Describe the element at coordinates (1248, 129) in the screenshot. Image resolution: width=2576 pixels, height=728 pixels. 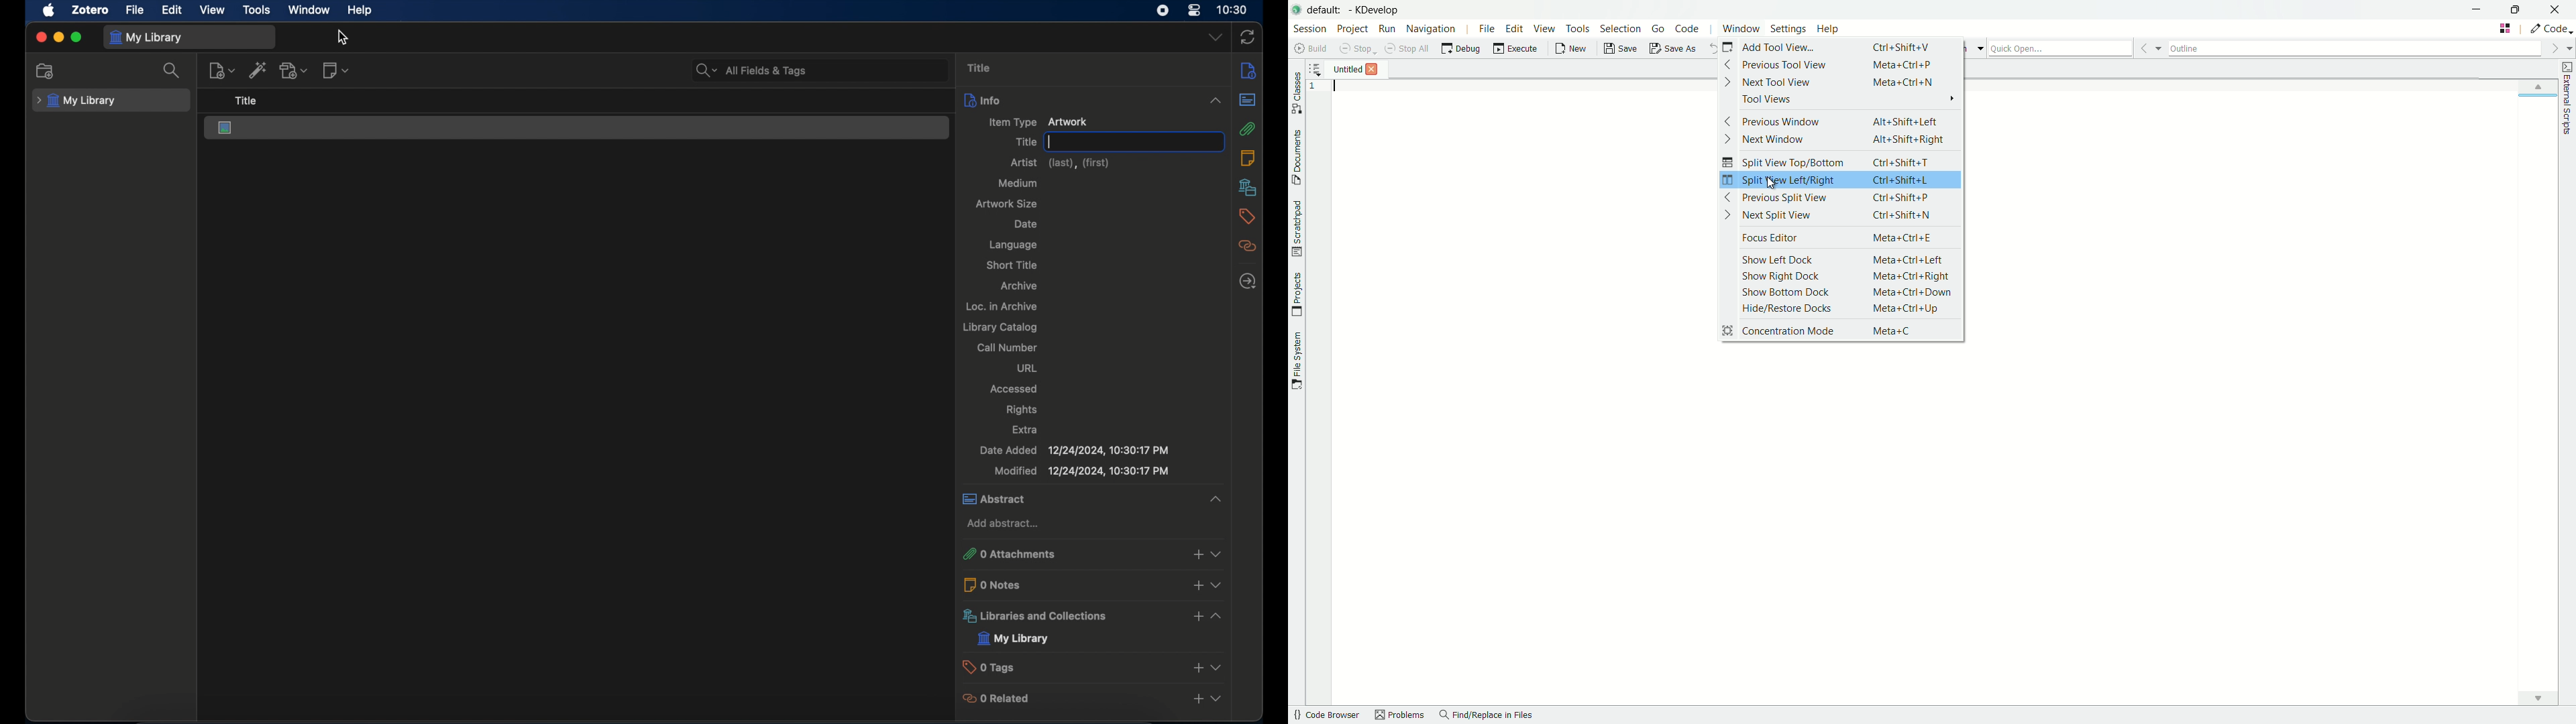
I see `attachments` at that location.